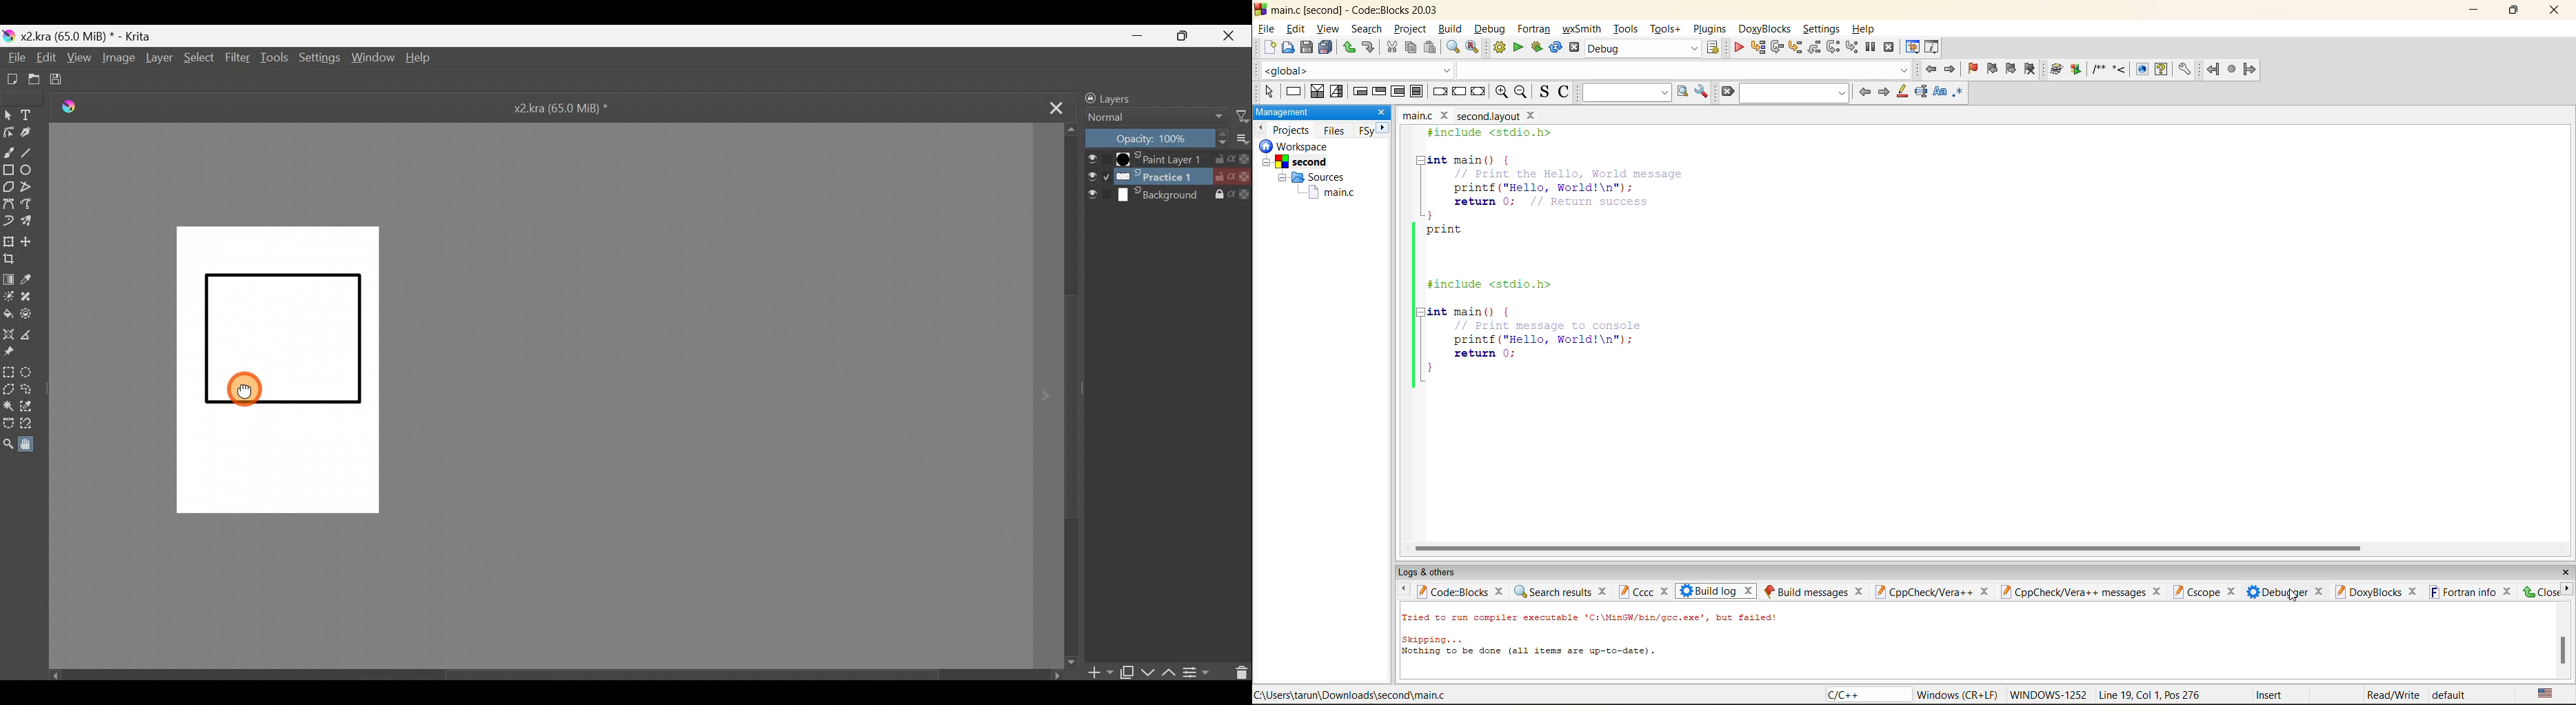 Image resolution: width=2576 pixels, height=728 pixels. I want to click on close, so click(1383, 112).